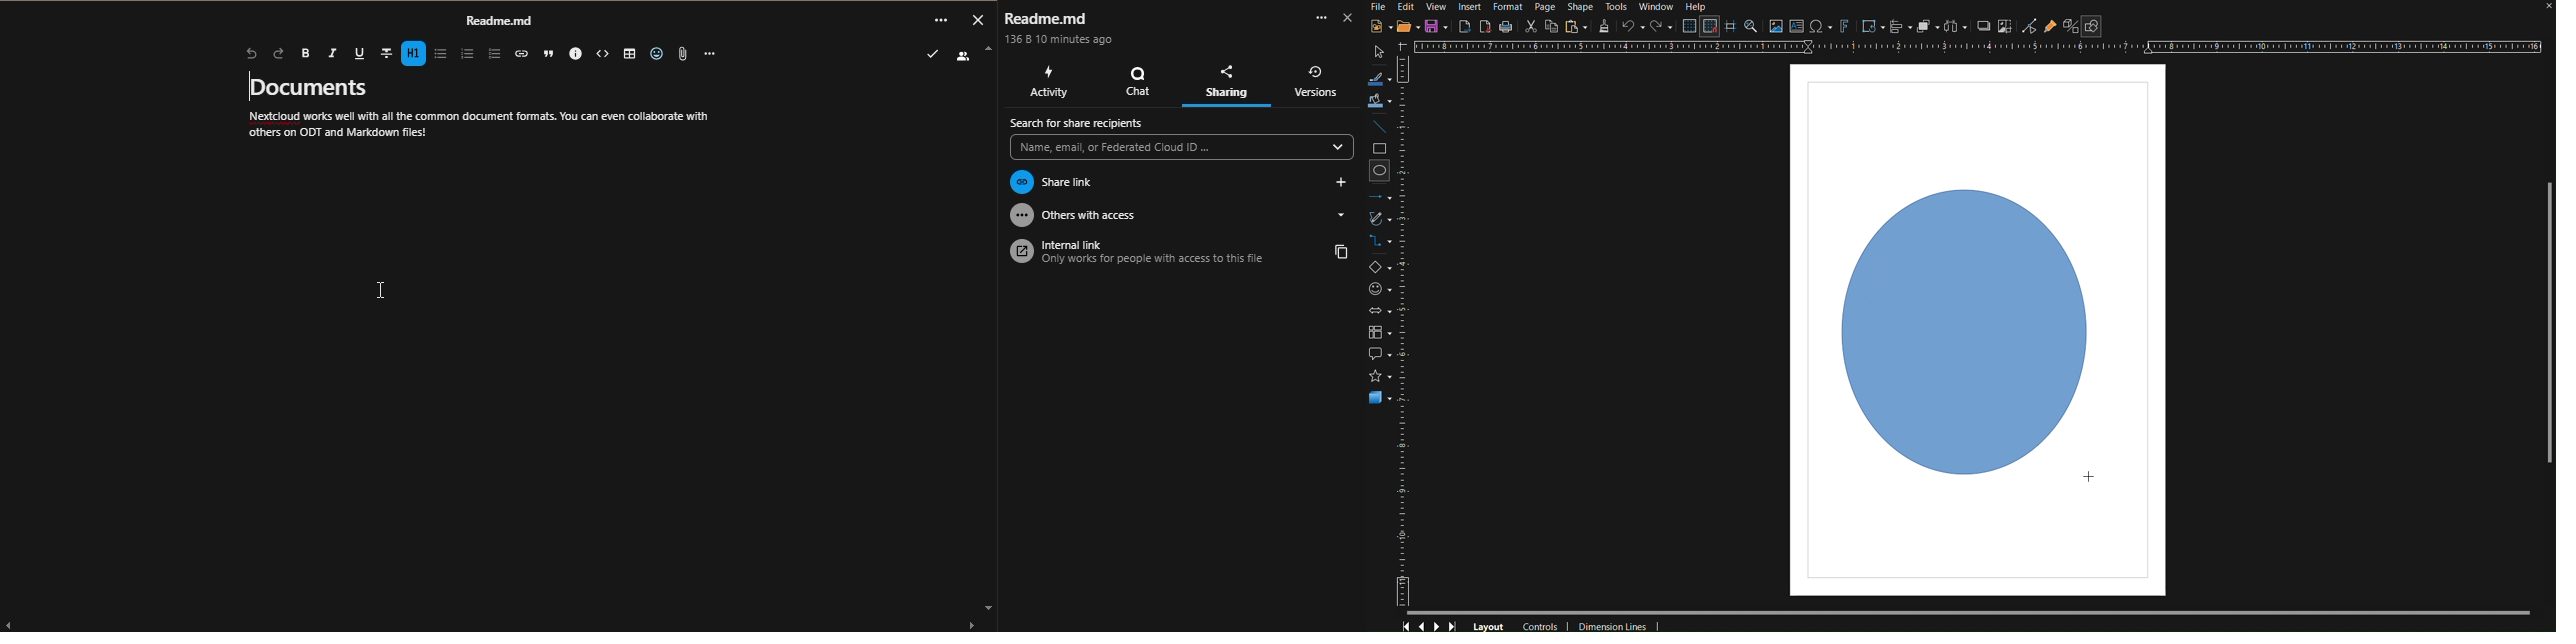 This screenshot has height=644, width=2576. I want to click on ‘Name, email, or Federated Cloud ID ..., so click(1167, 147).